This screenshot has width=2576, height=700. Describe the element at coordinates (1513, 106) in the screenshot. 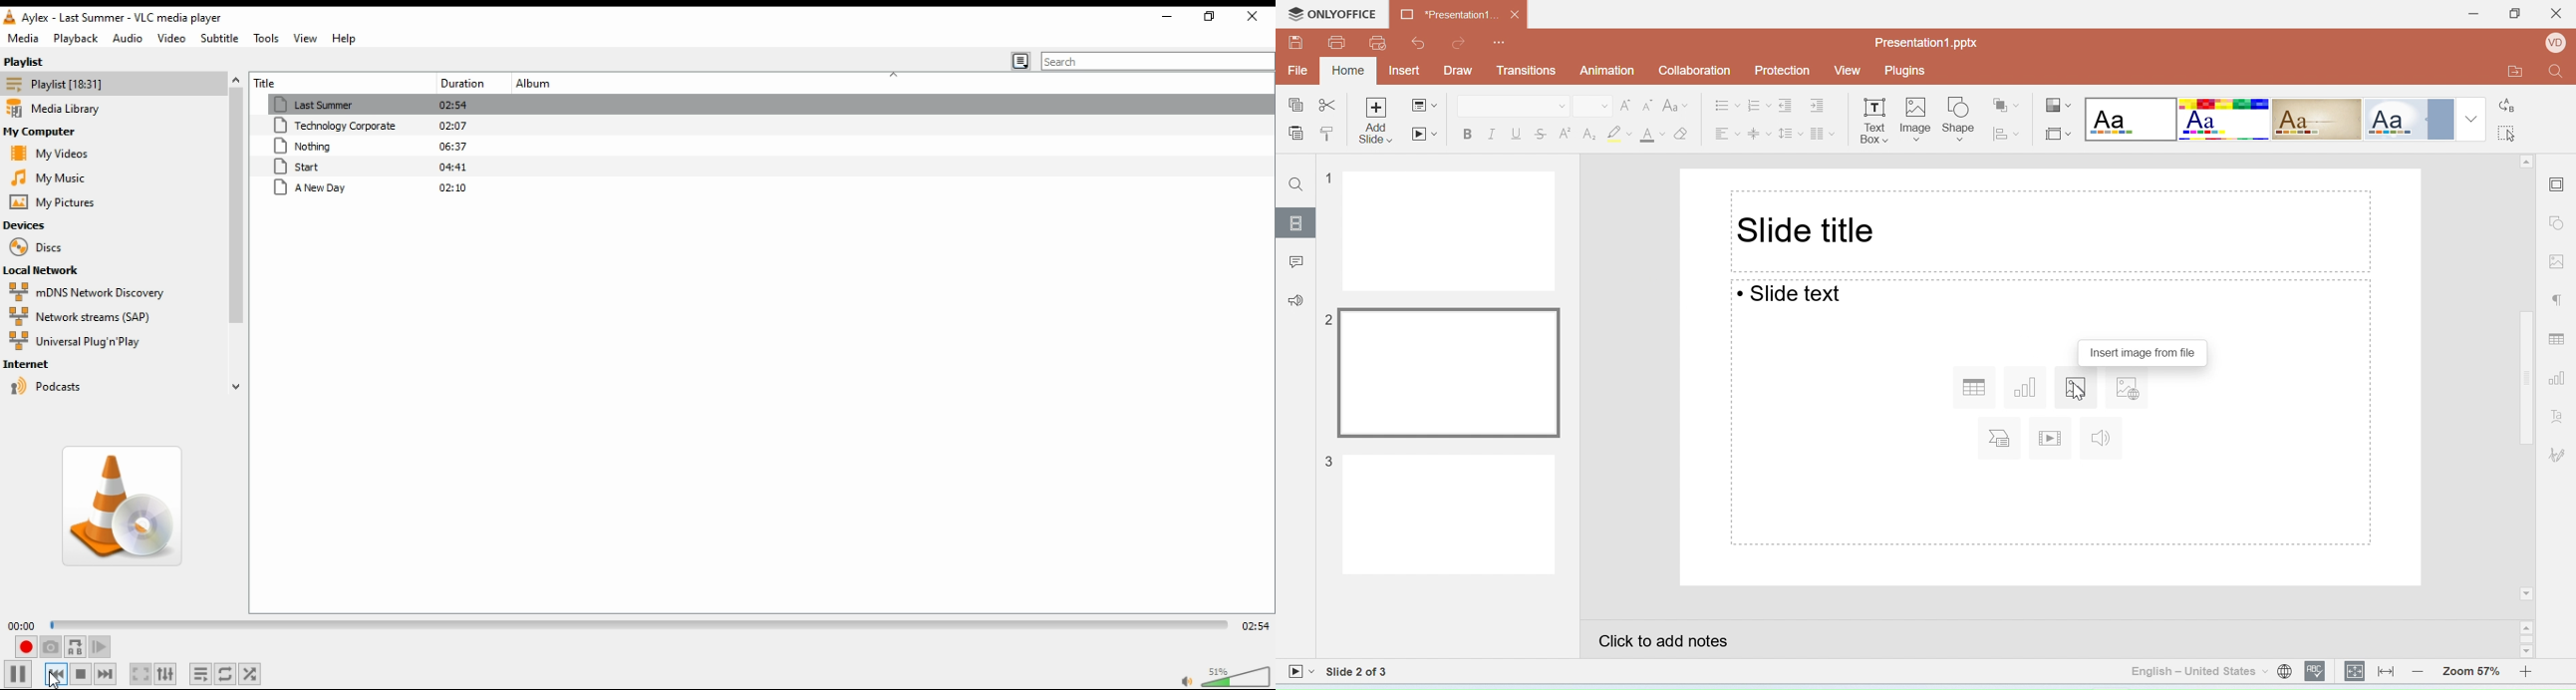

I see `Font` at that location.